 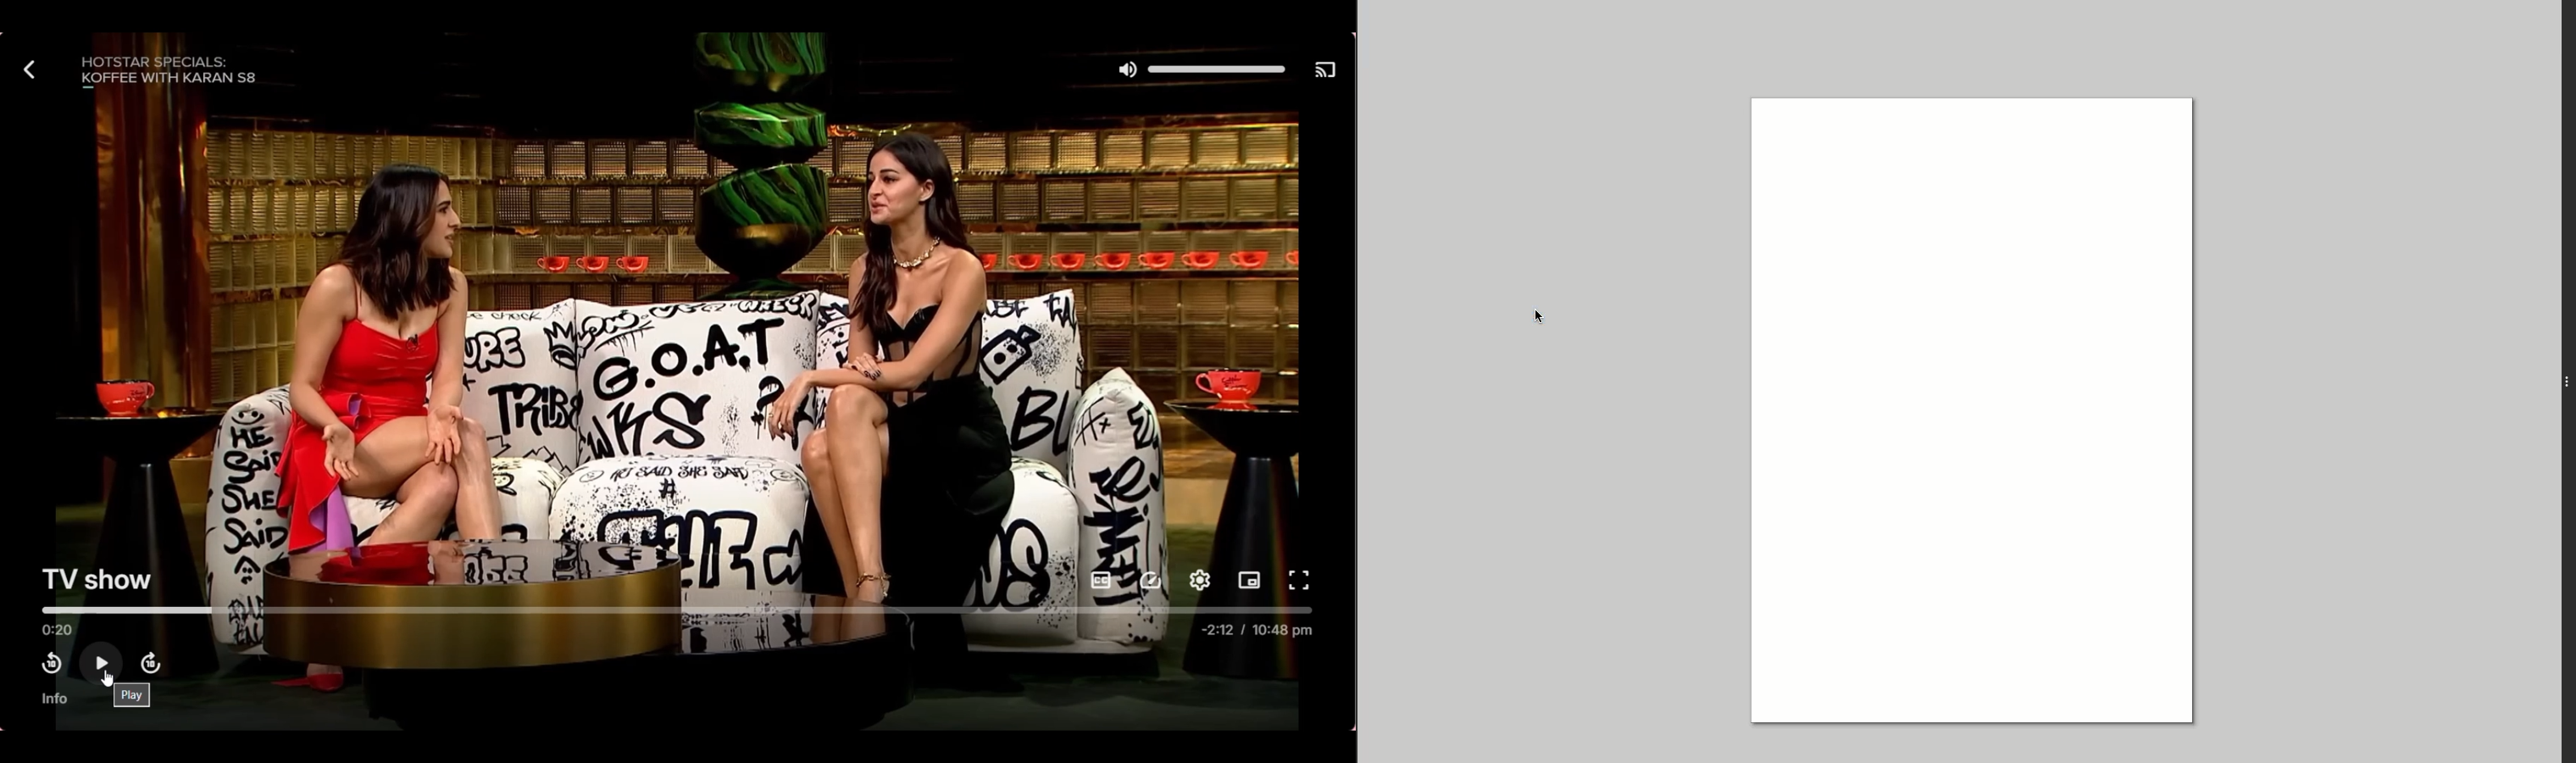 I want to click on Fast forward by 10 seconds, so click(x=151, y=663).